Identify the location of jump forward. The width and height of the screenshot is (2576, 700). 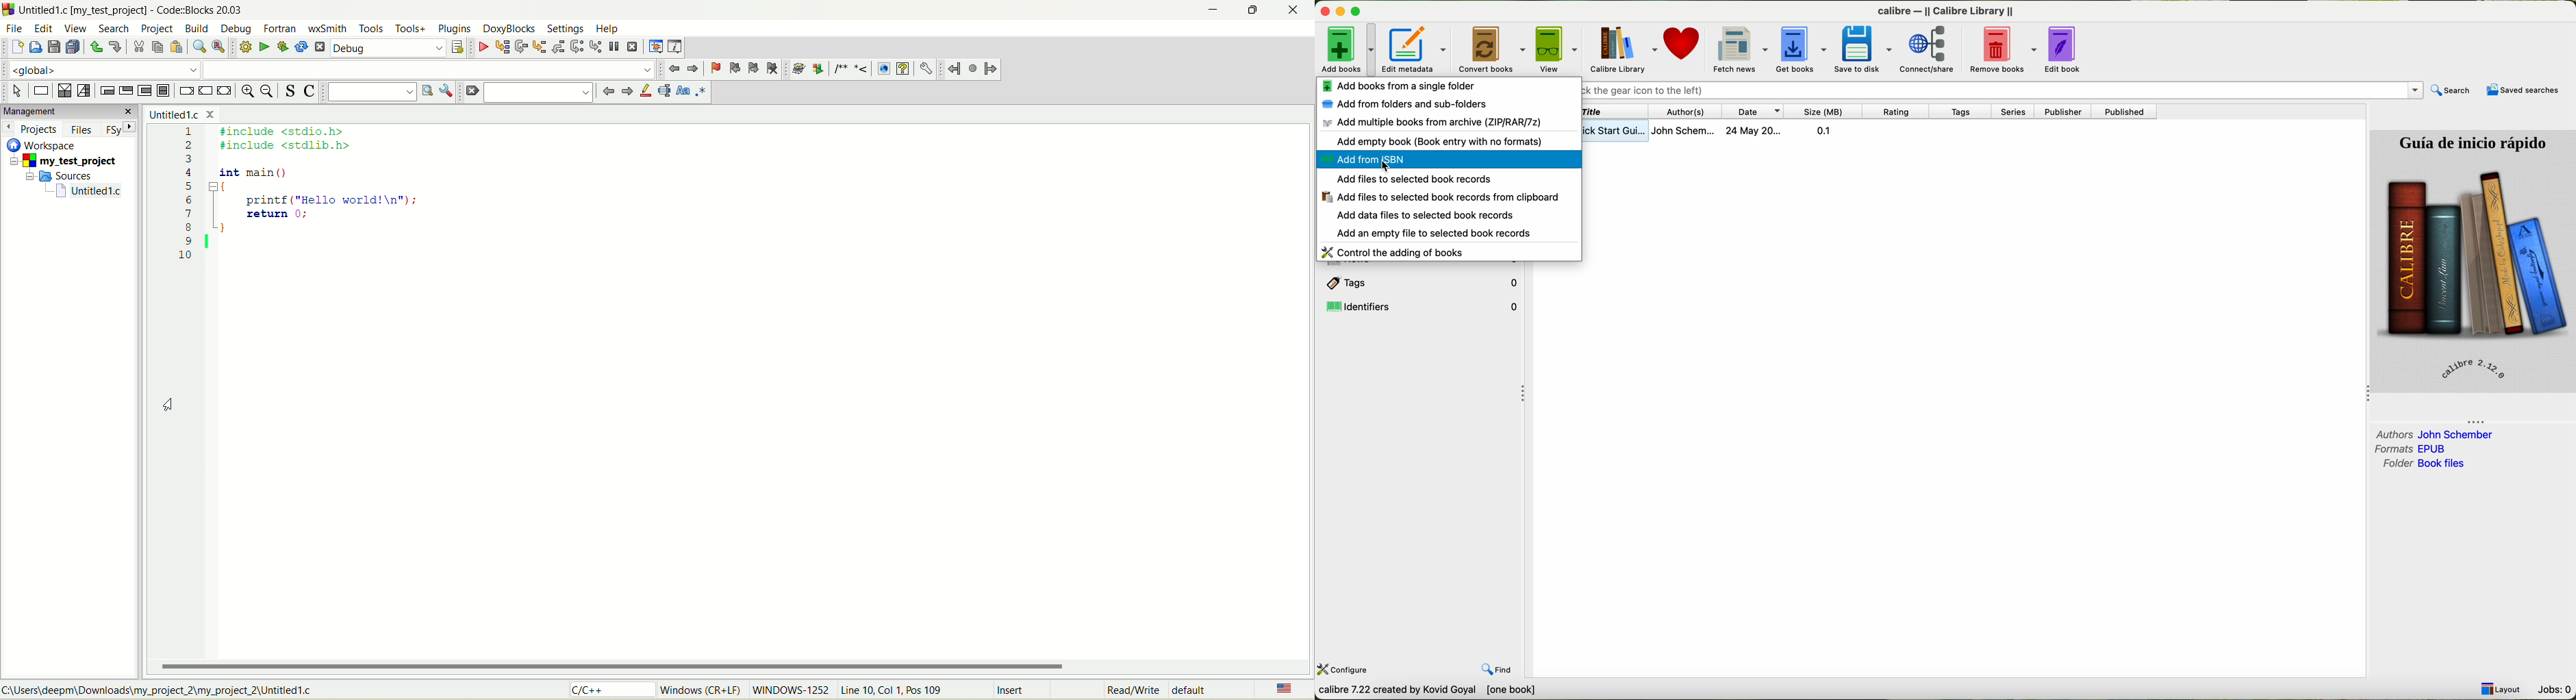
(990, 69).